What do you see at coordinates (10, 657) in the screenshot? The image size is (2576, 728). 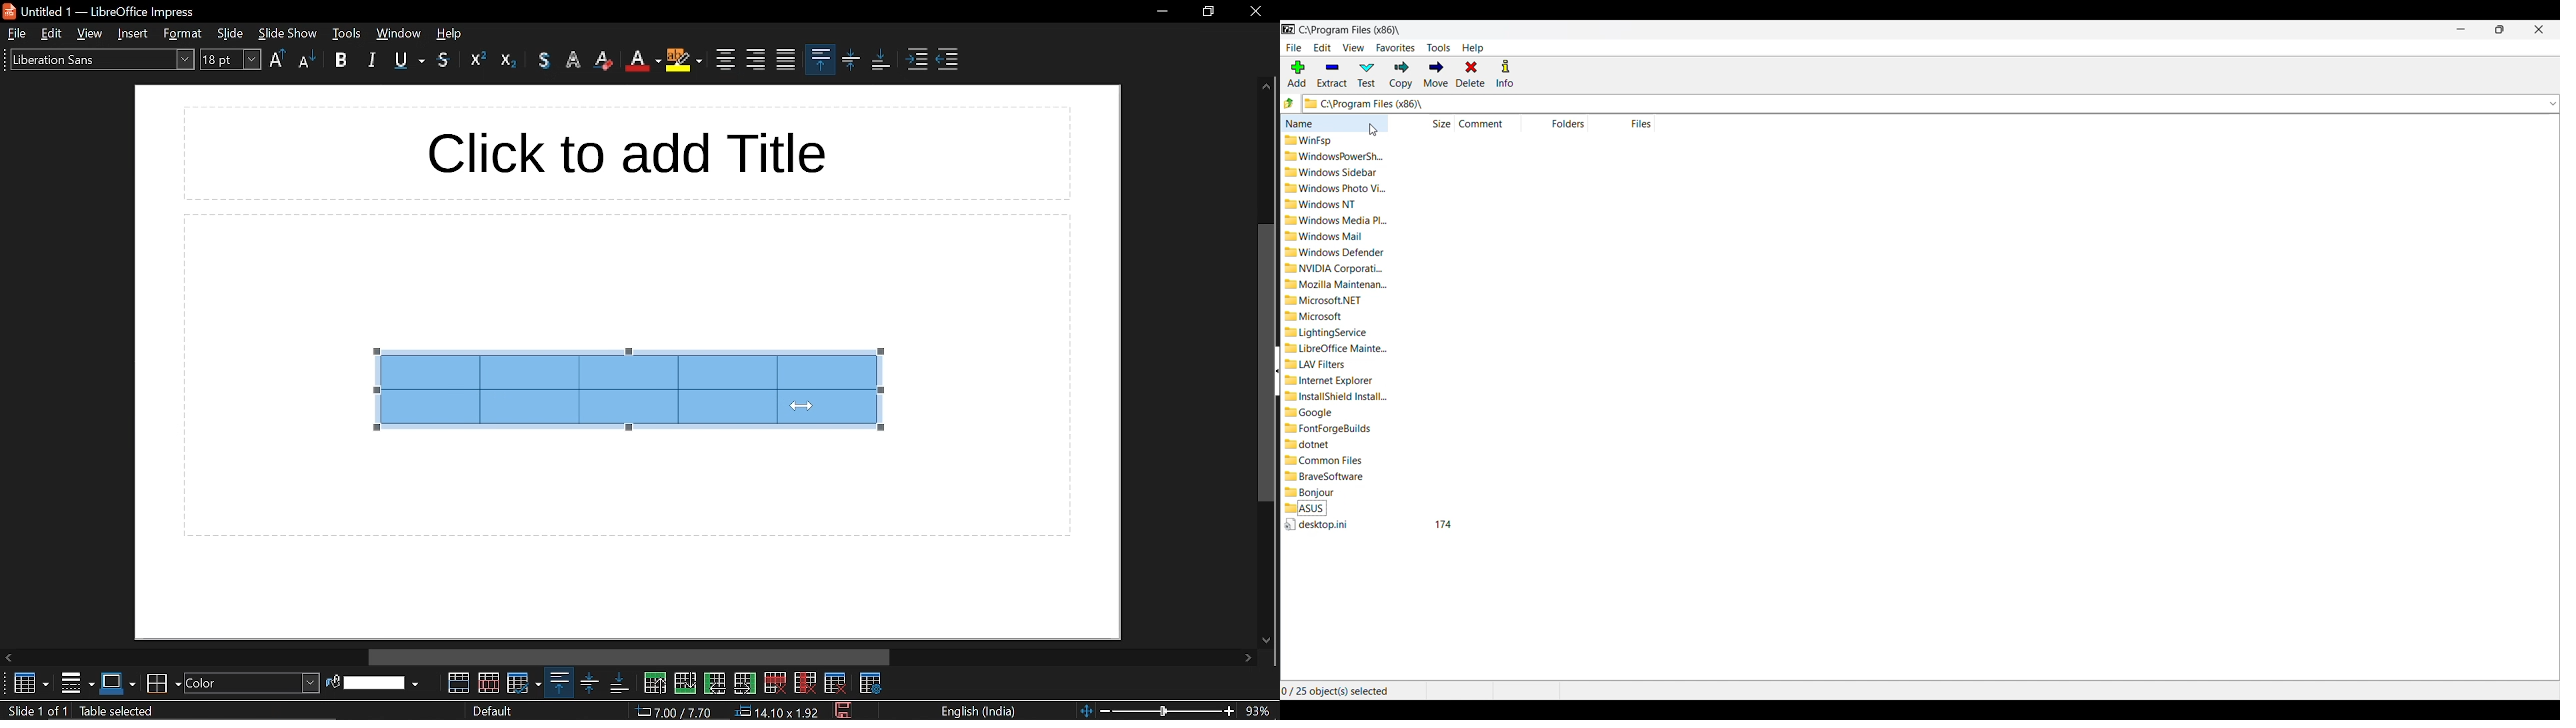 I see `Move left` at bounding box center [10, 657].